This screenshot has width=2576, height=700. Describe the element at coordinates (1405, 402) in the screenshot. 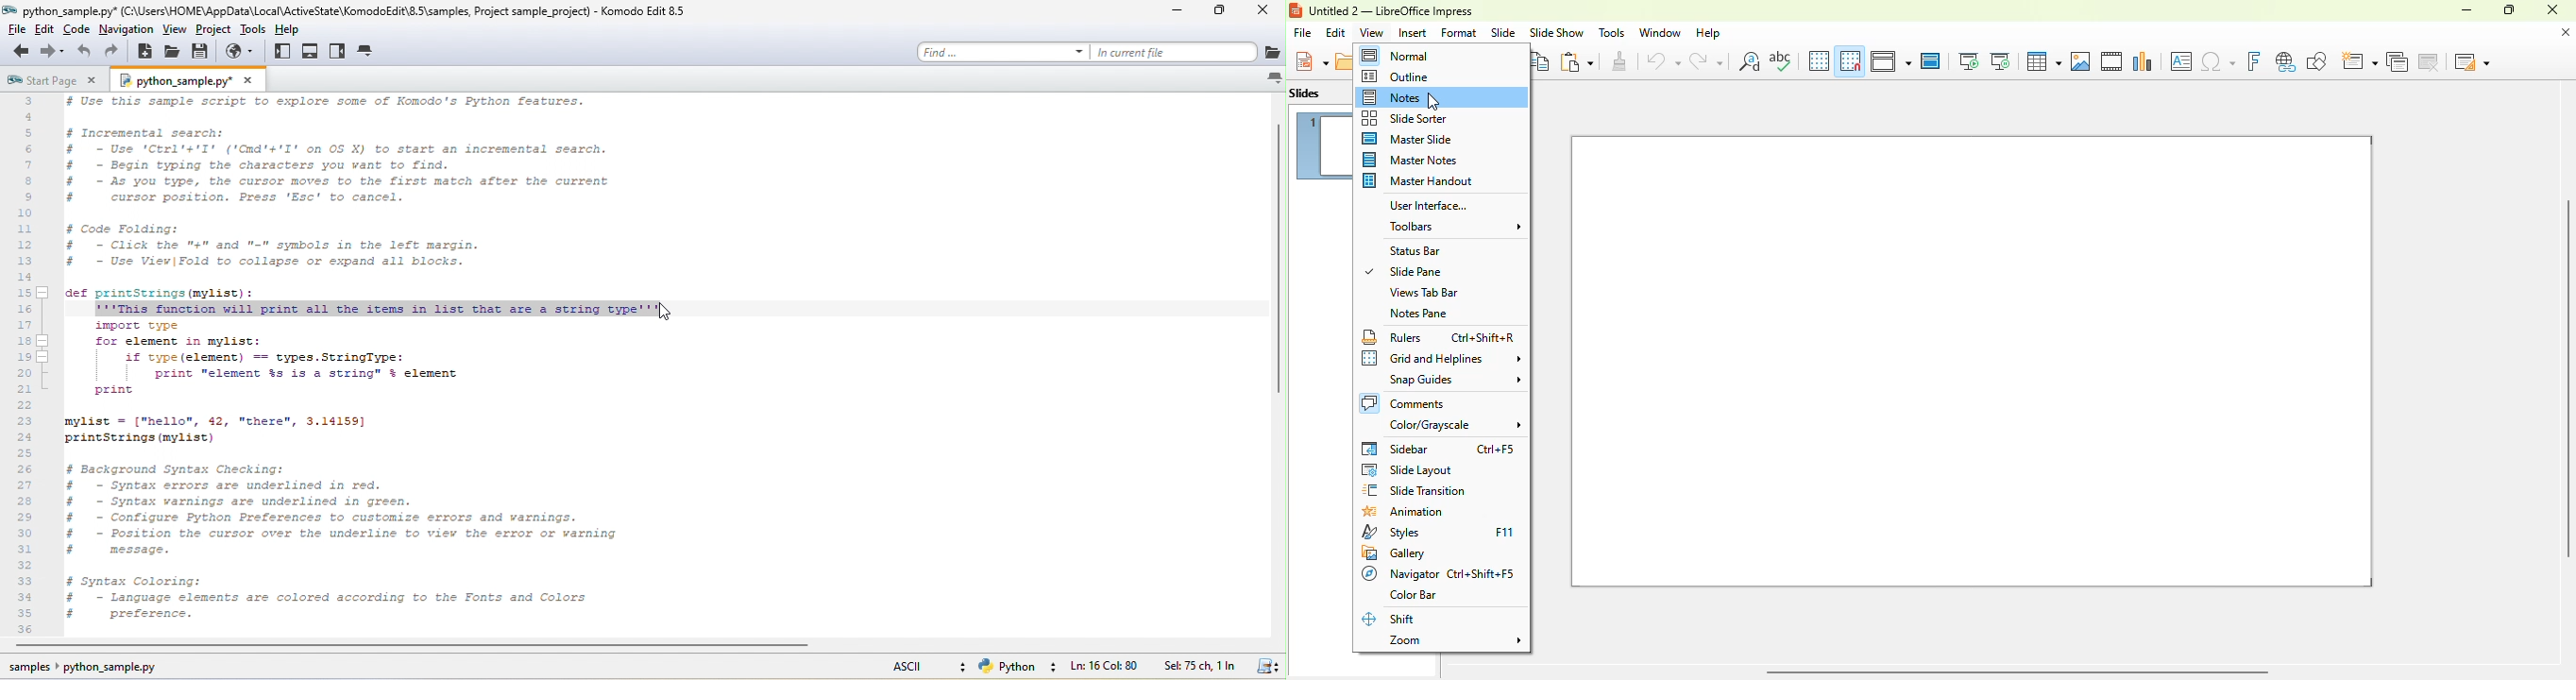

I see `comments` at that location.